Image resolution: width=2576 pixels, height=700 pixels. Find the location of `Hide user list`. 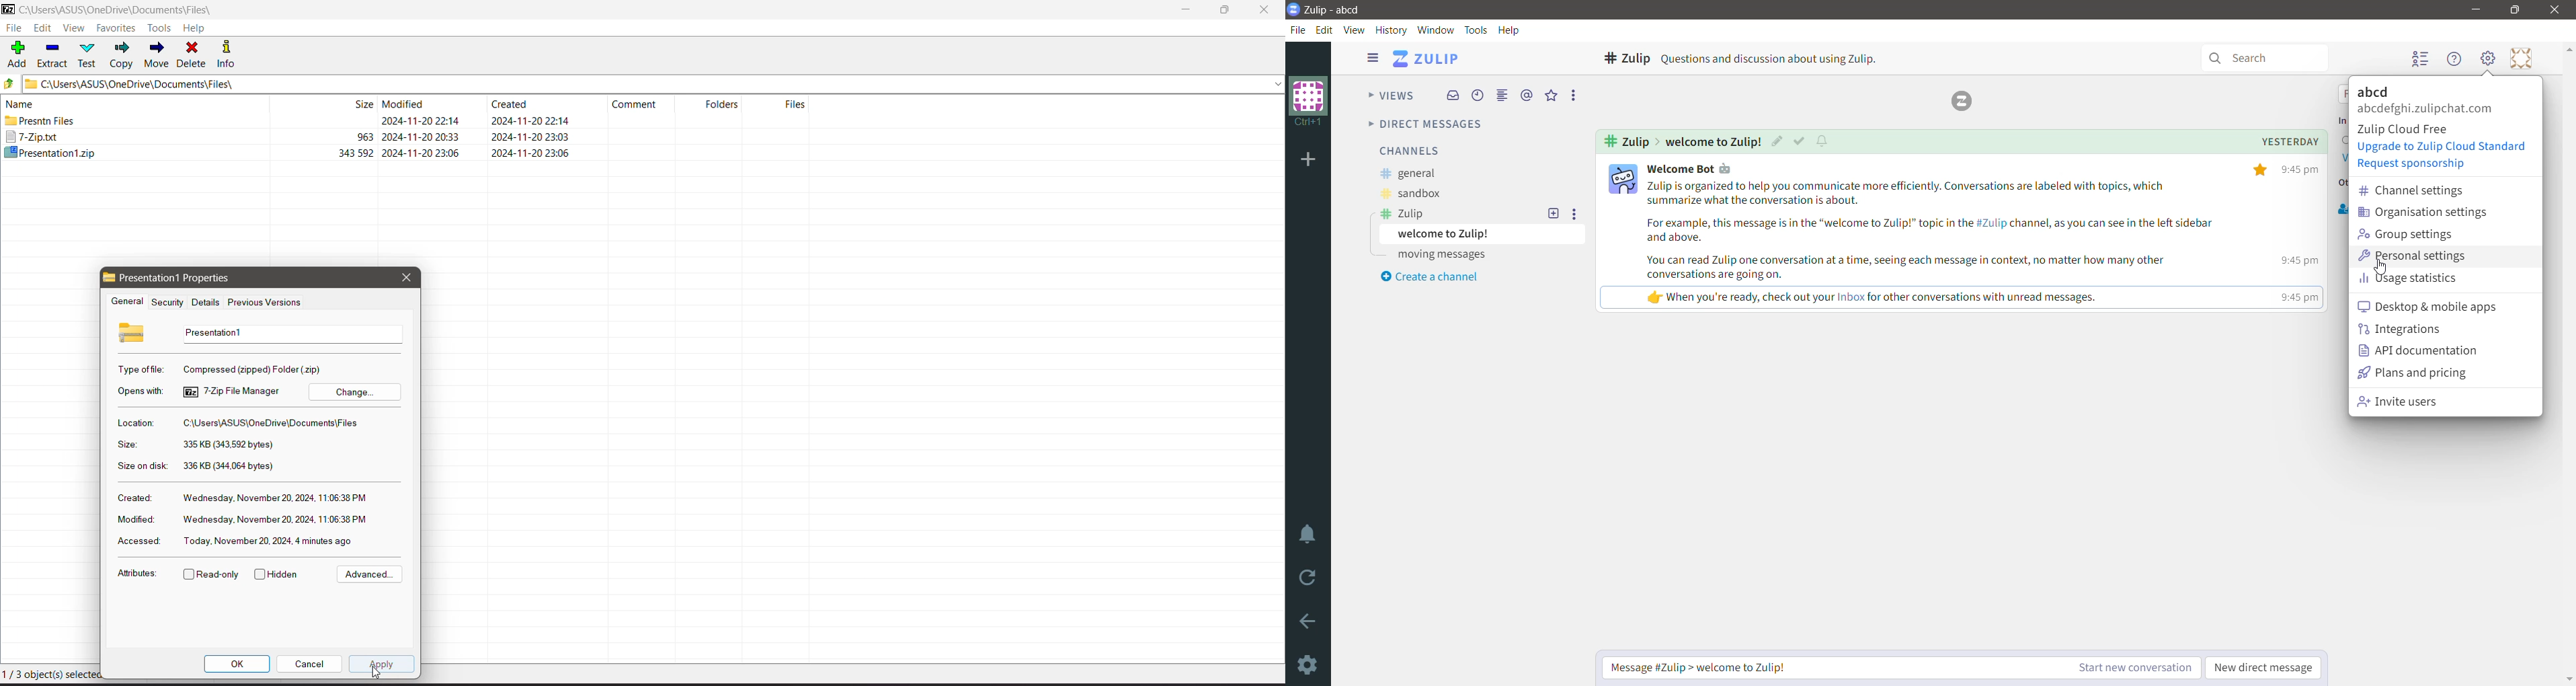

Hide user list is located at coordinates (2421, 59).